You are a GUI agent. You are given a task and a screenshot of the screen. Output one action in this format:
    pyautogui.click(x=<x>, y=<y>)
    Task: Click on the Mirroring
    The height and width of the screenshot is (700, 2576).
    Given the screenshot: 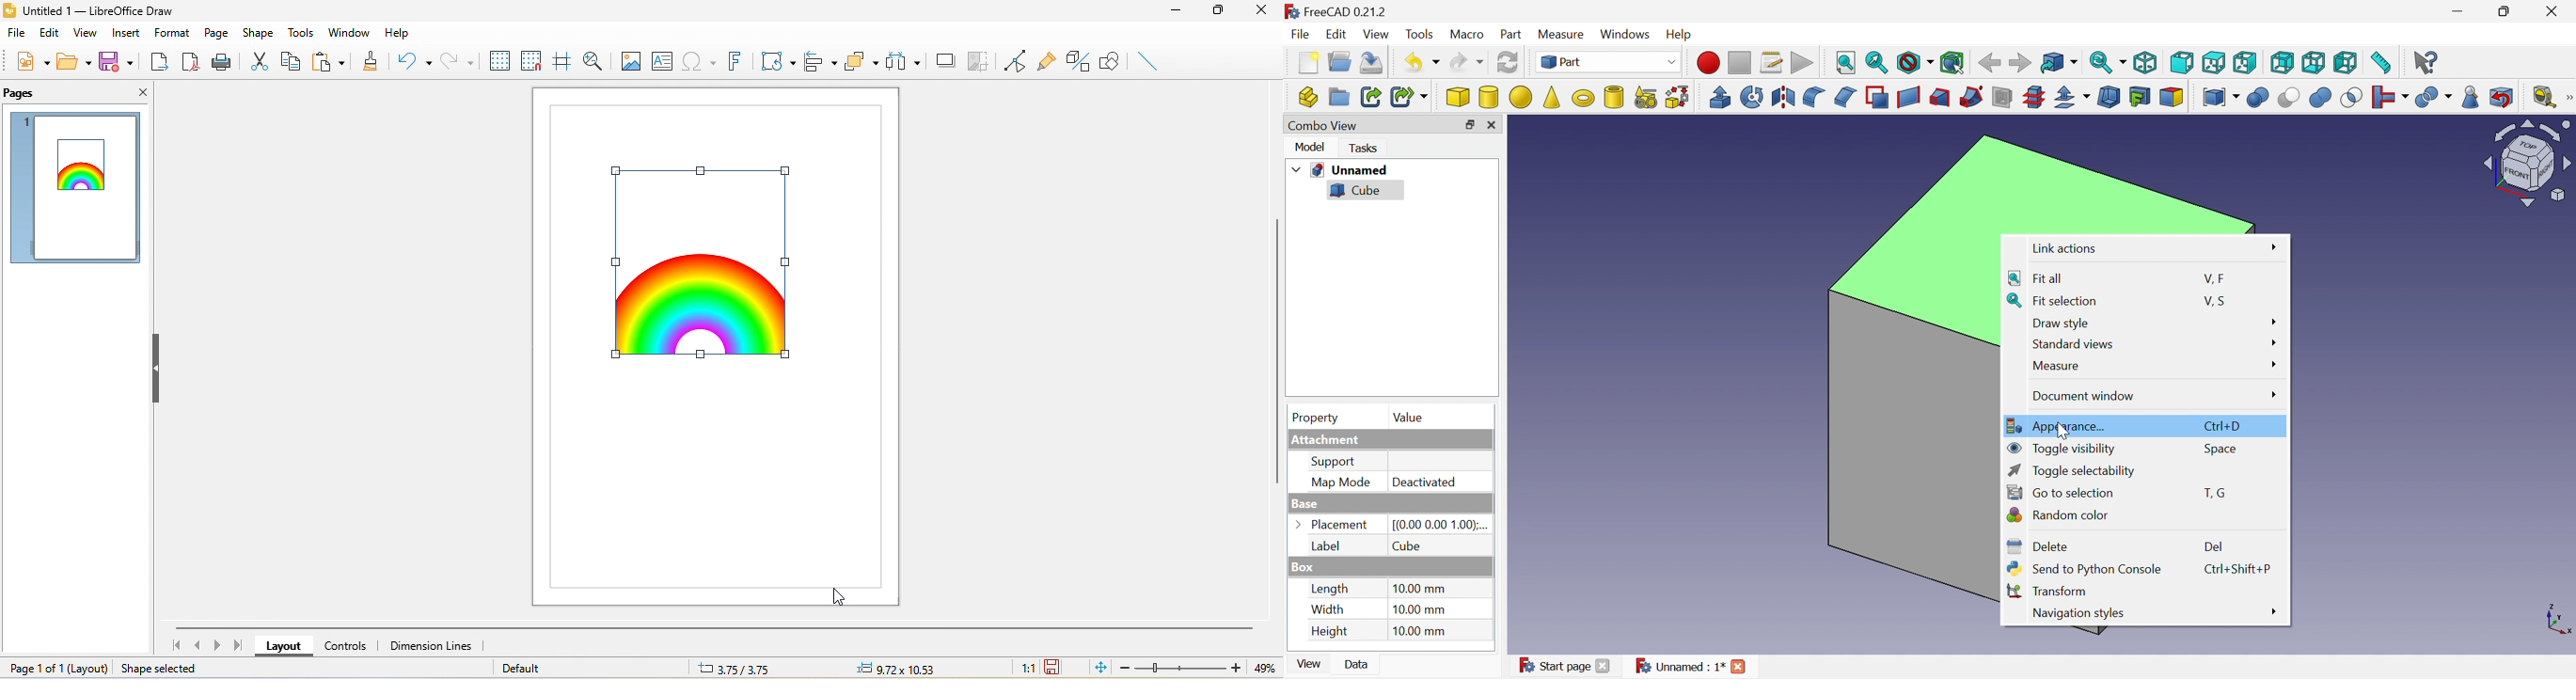 What is the action you would take?
    pyautogui.click(x=1783, y=97)
    